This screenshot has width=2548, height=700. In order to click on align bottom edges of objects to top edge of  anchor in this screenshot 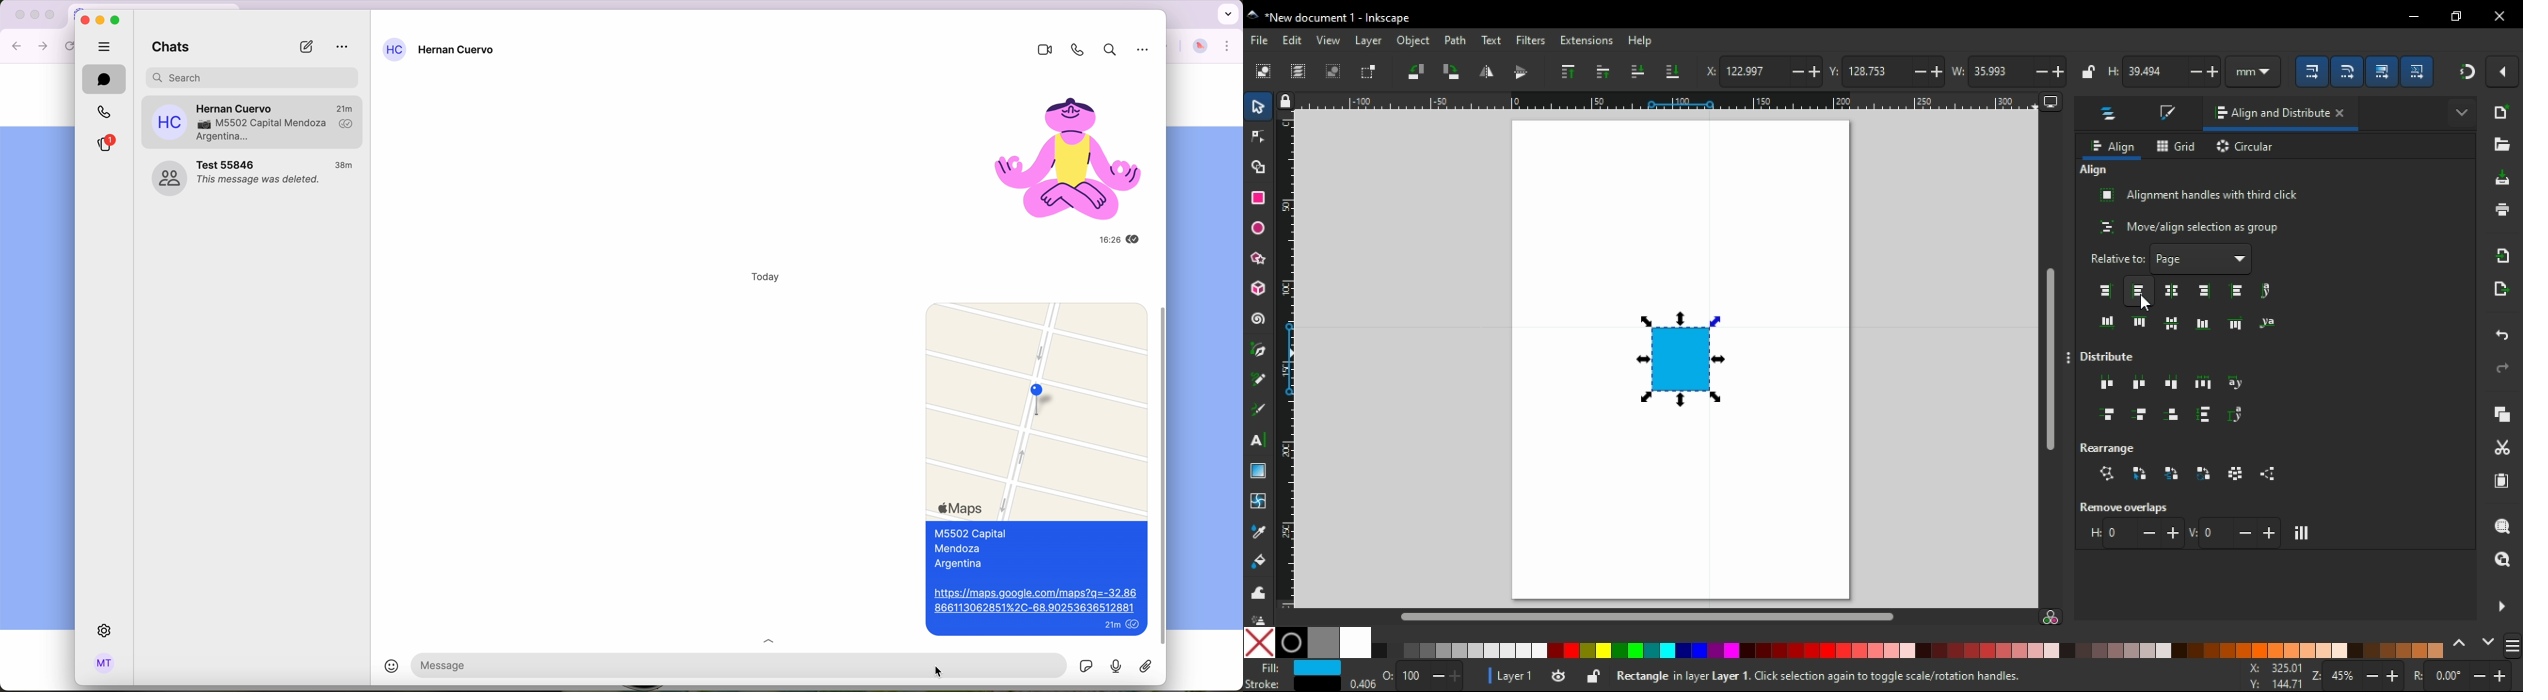, I will do `click(2104, 319)`.